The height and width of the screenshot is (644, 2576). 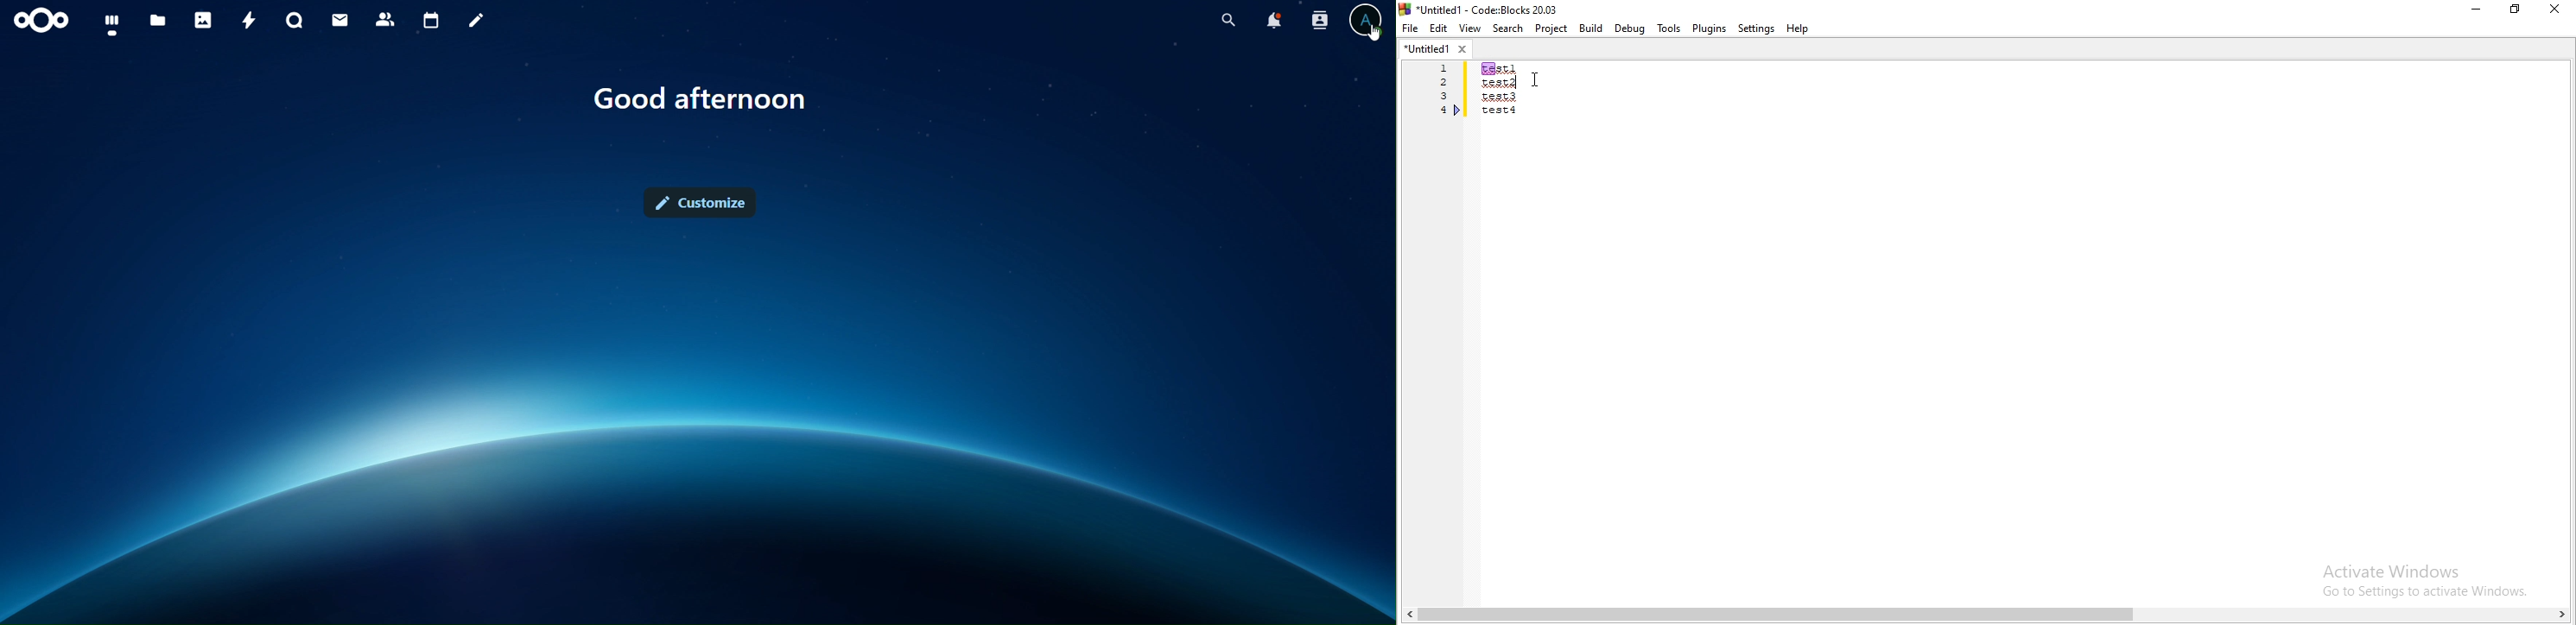 What do you see at coordinates (339, 20) in the screenshot?
I see `mail` at bounding box center [339, 20].